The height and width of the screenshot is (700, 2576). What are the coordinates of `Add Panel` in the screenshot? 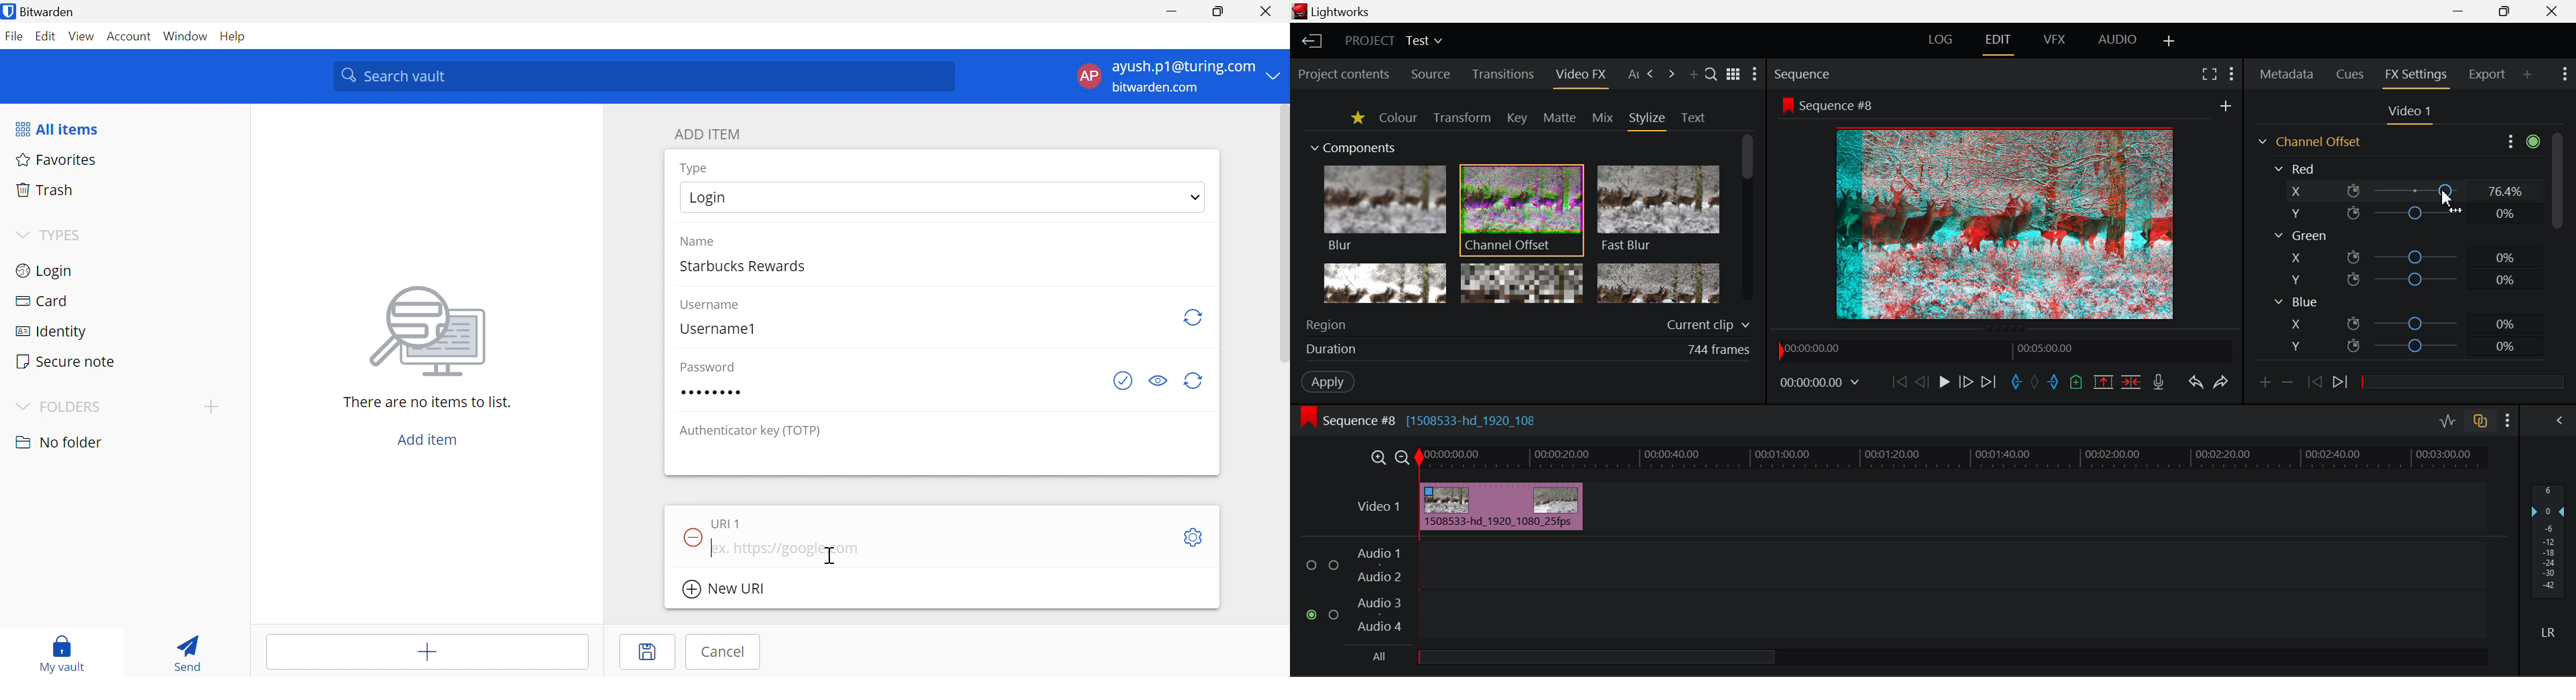 It's located at (2527, 75).